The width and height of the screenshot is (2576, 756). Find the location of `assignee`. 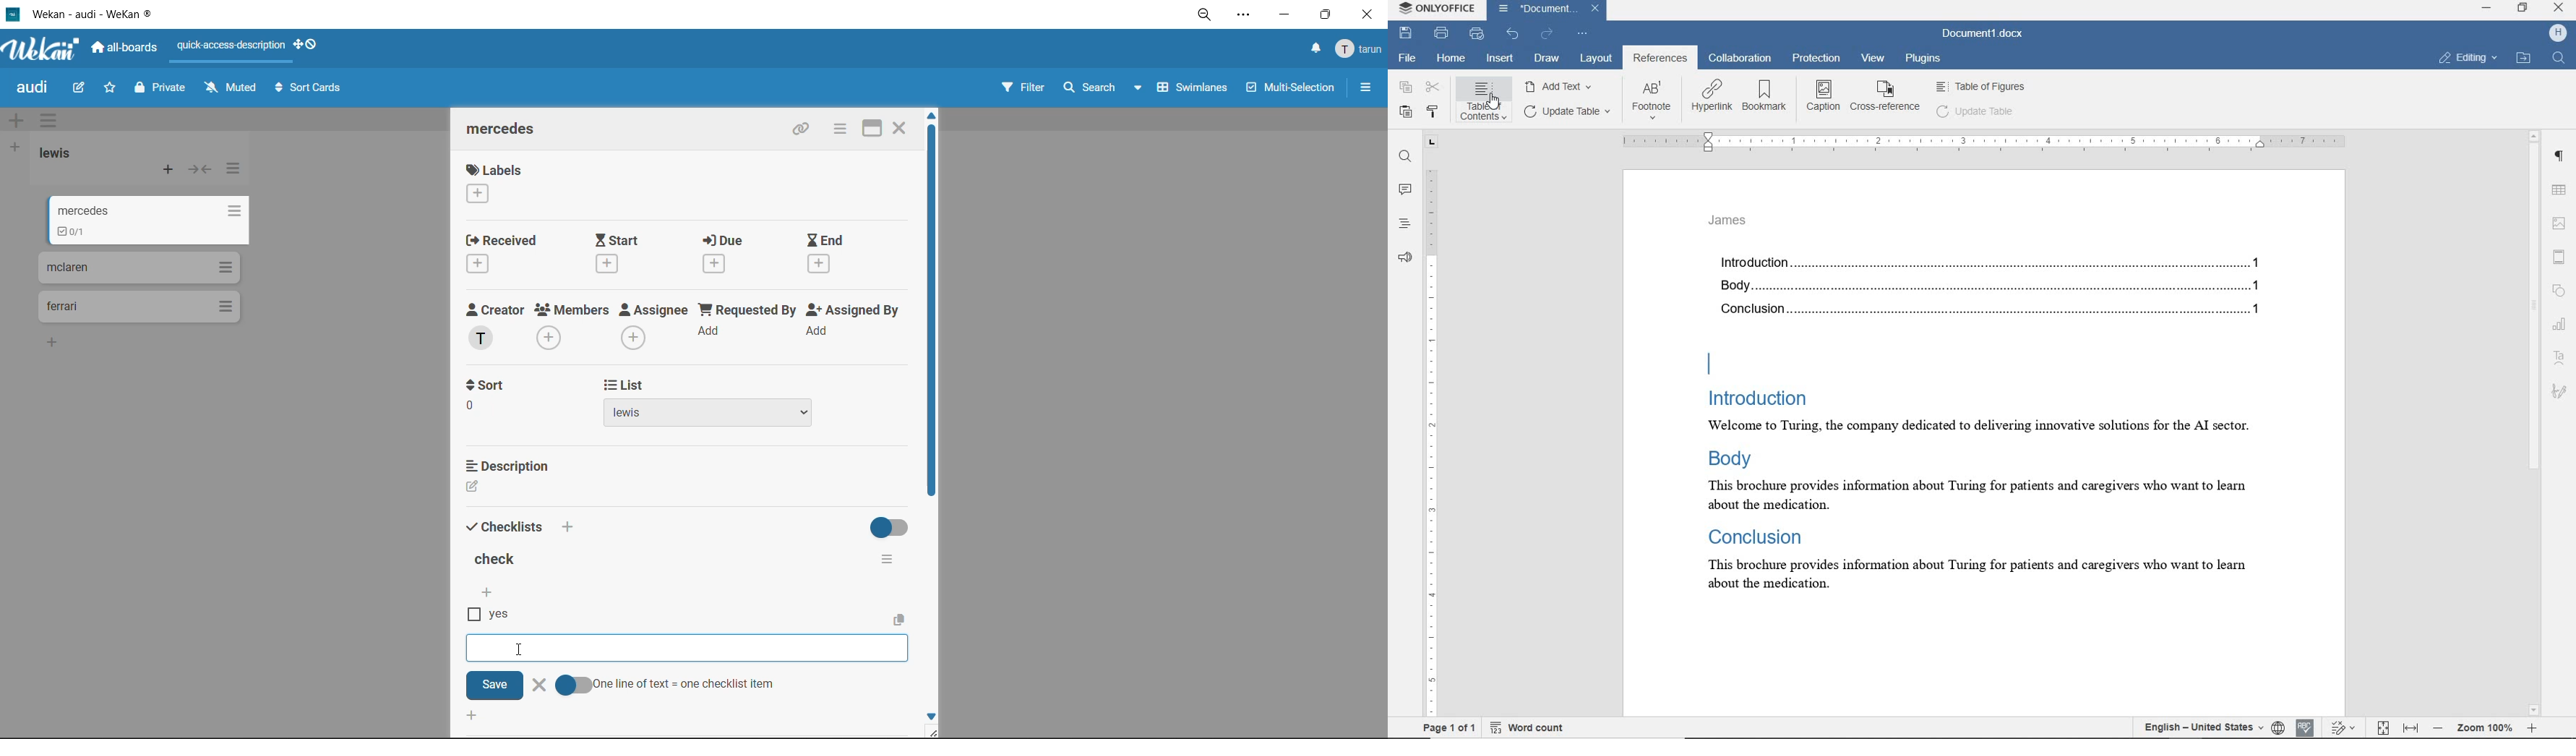

assignee is located at coordinates (658, 328).